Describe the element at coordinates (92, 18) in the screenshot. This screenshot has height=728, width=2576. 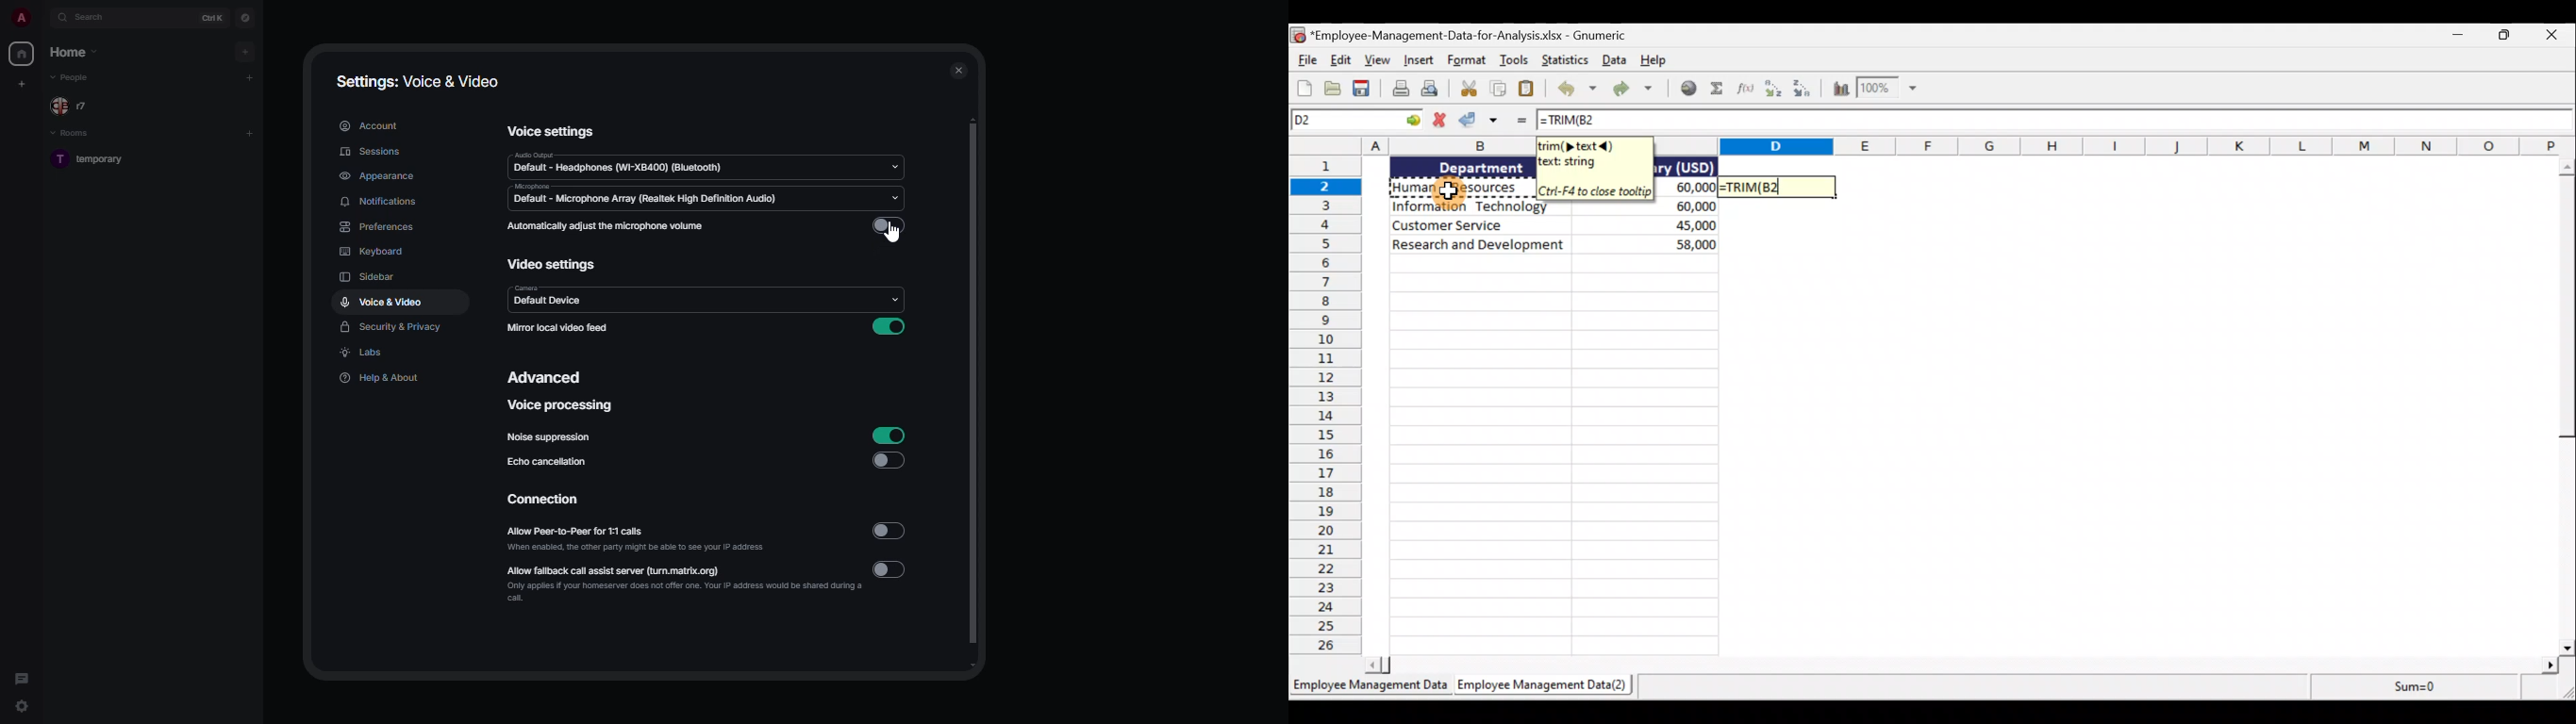
I see `search` at that location.